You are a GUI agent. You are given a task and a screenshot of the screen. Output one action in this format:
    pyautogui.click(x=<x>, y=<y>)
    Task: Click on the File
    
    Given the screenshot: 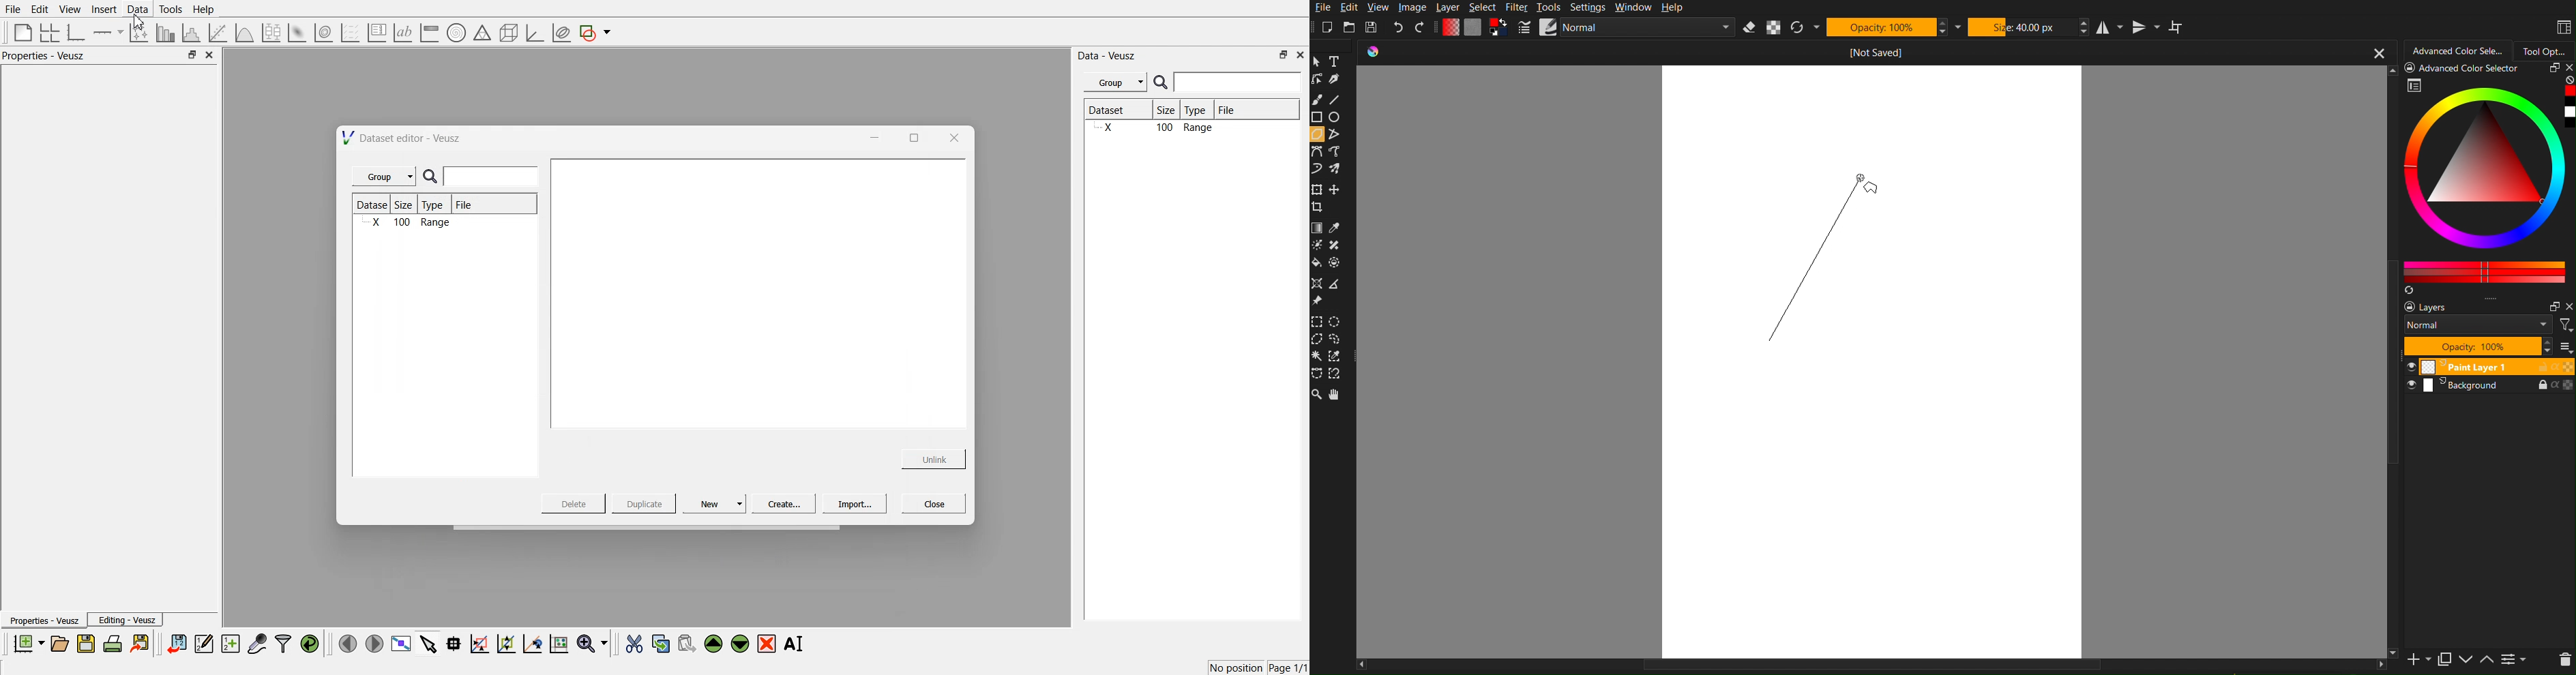 What is the action you would take?
    pyautogui.click(x=1322, y=8)
    